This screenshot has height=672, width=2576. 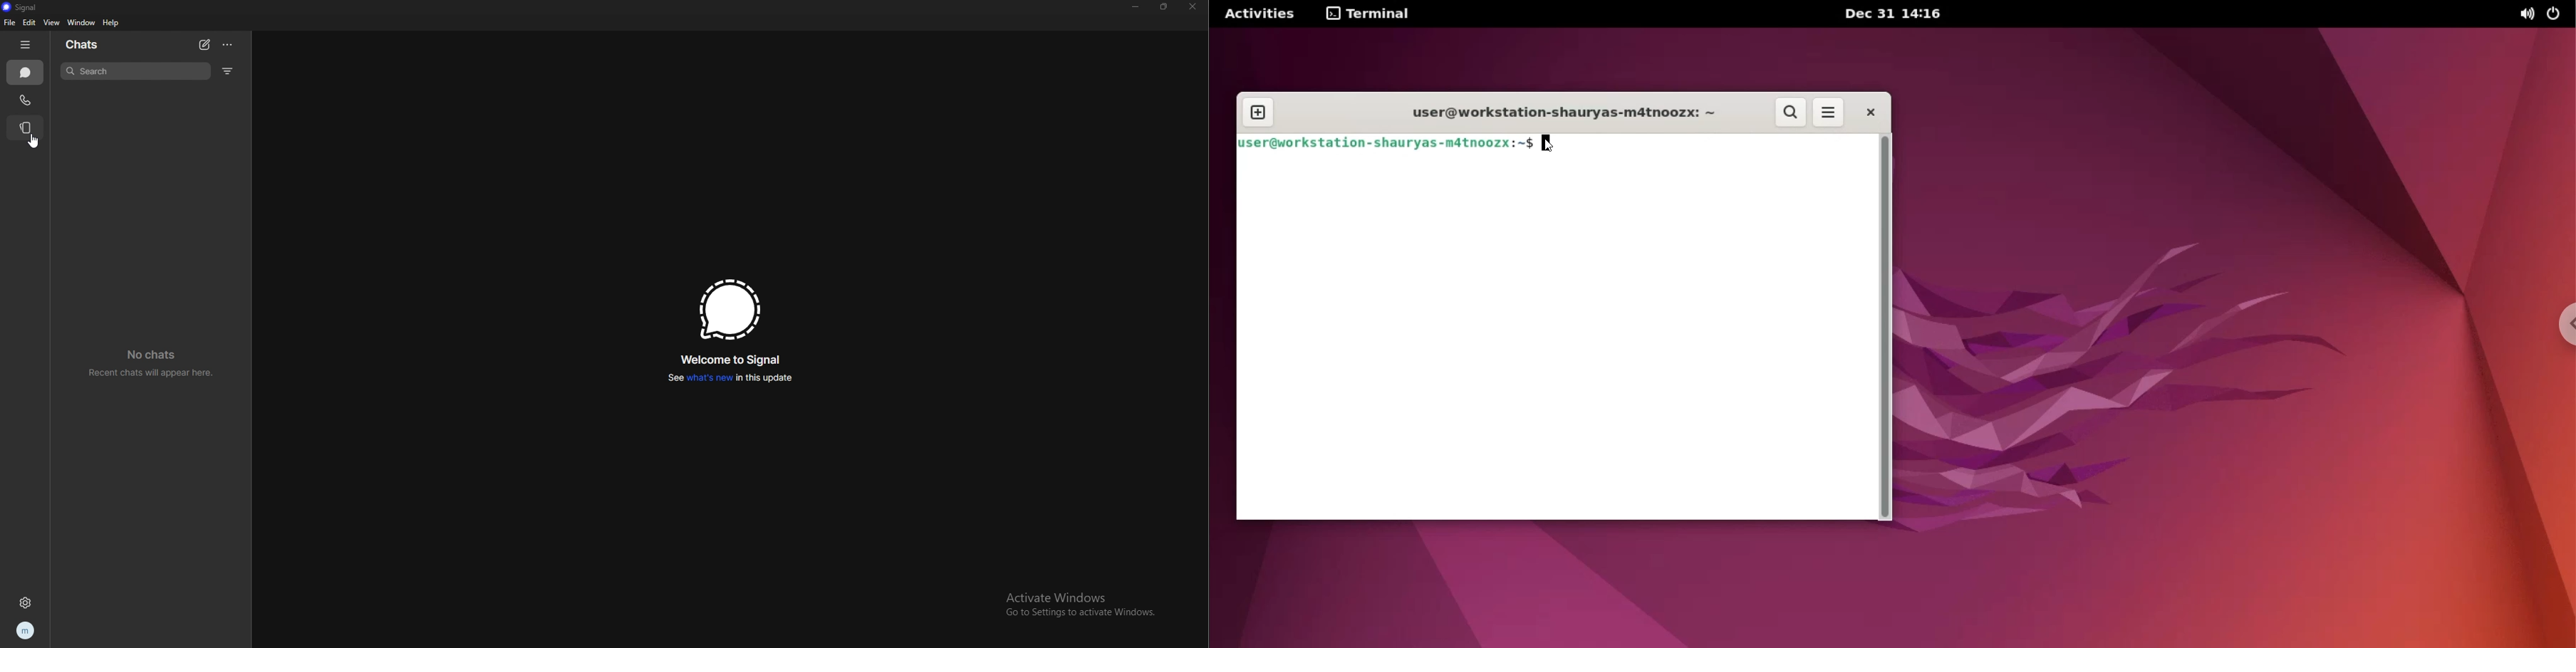 I want to click on signal logo, so click(x=728, y=310).